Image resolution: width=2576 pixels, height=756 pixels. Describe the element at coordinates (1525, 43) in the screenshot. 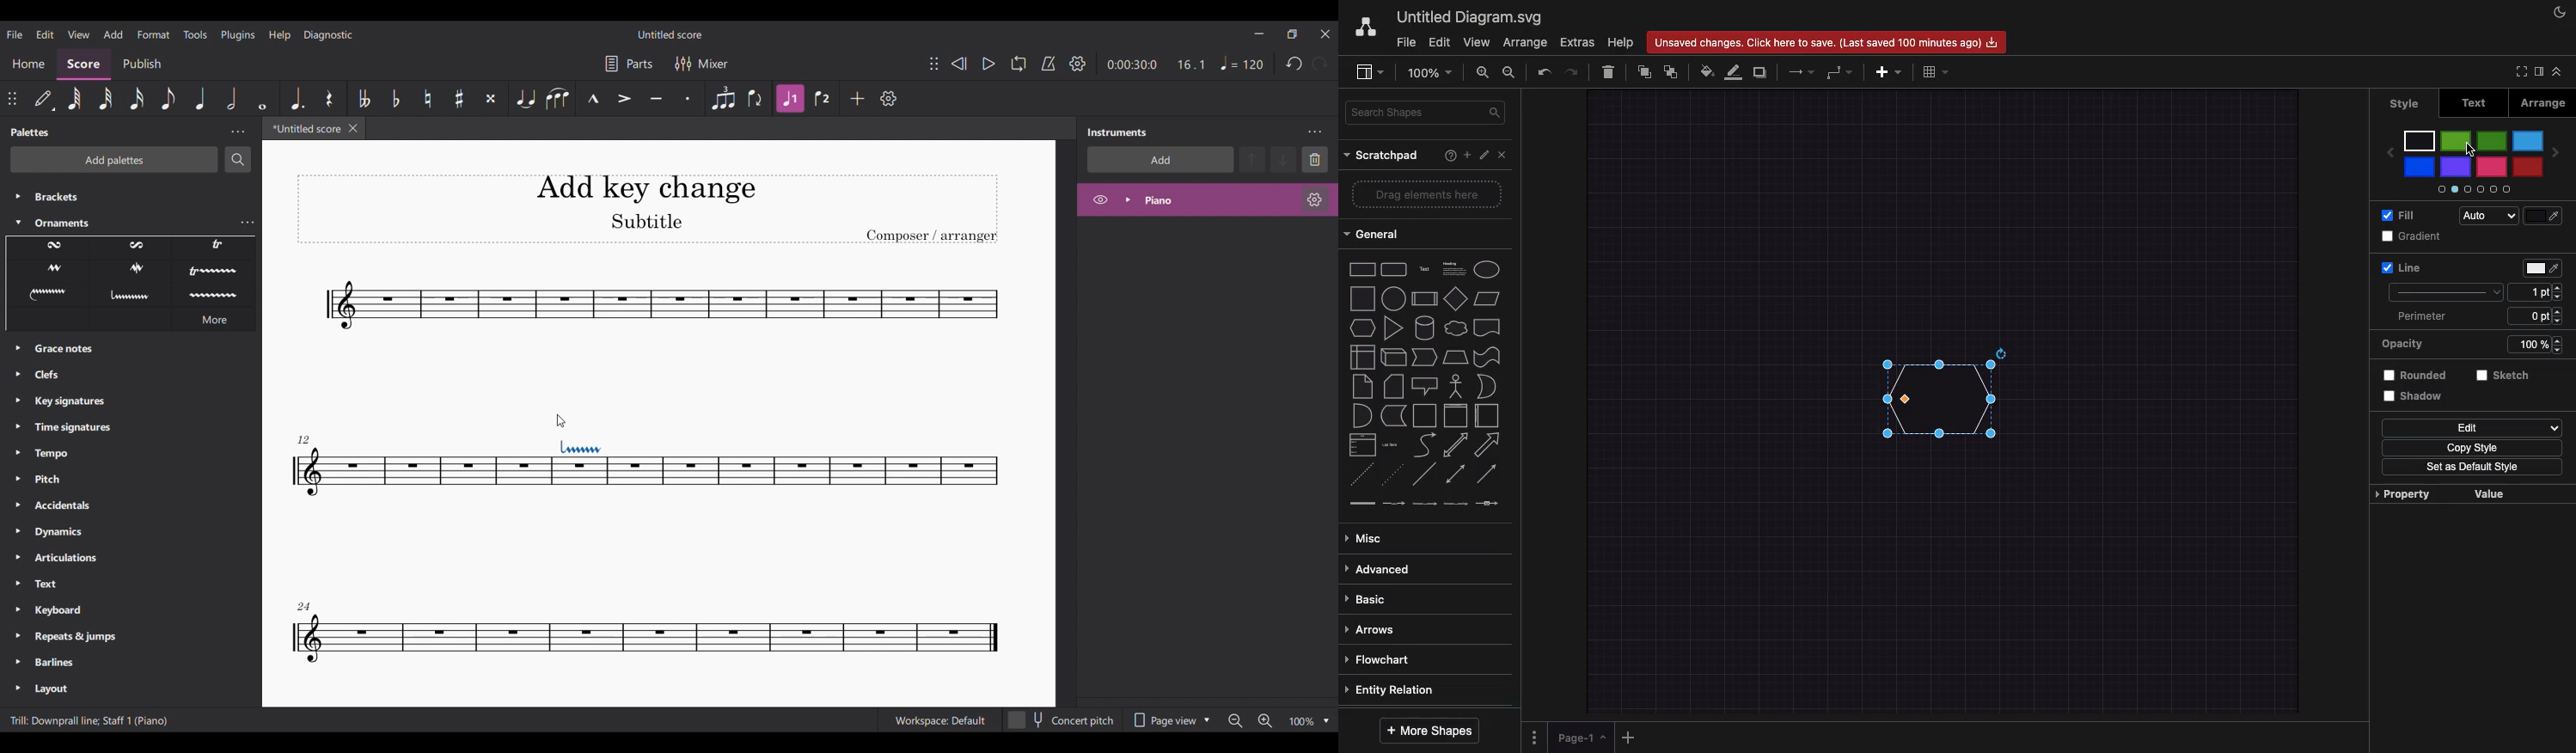

I see `Arrange` at that location.